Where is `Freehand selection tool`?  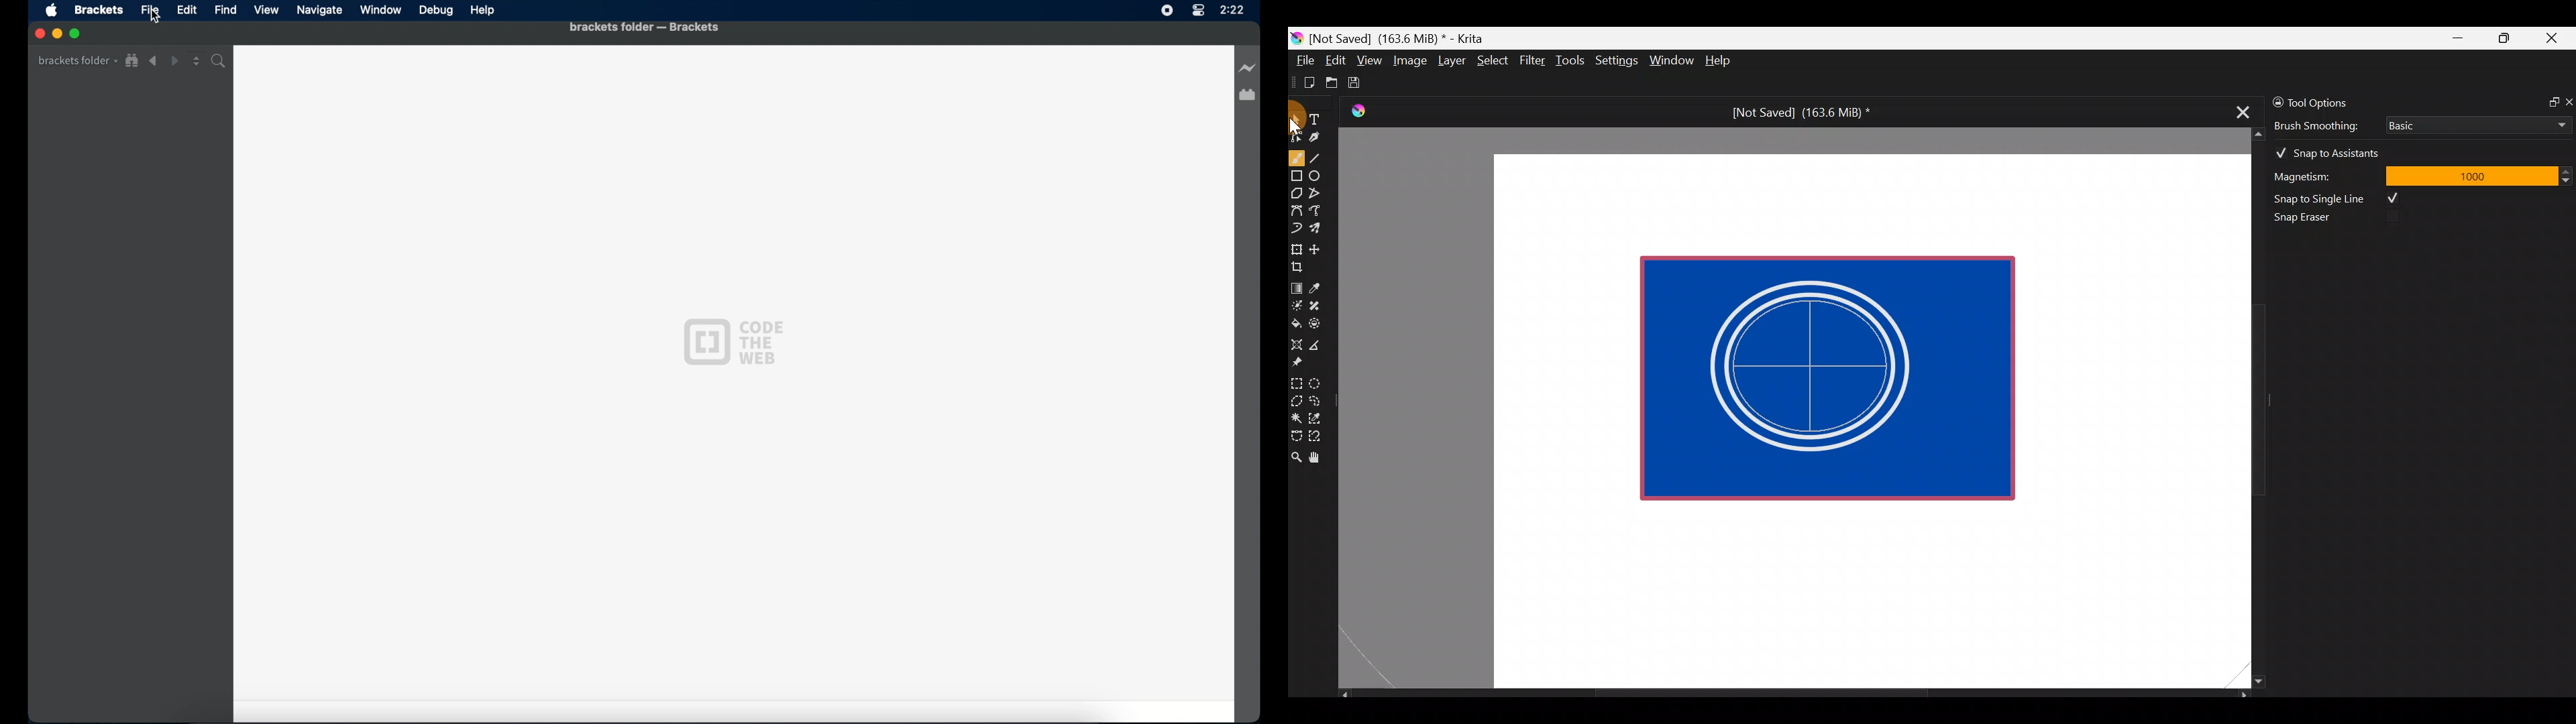
Freehand selection tool is located at coordinates (1318, 400).